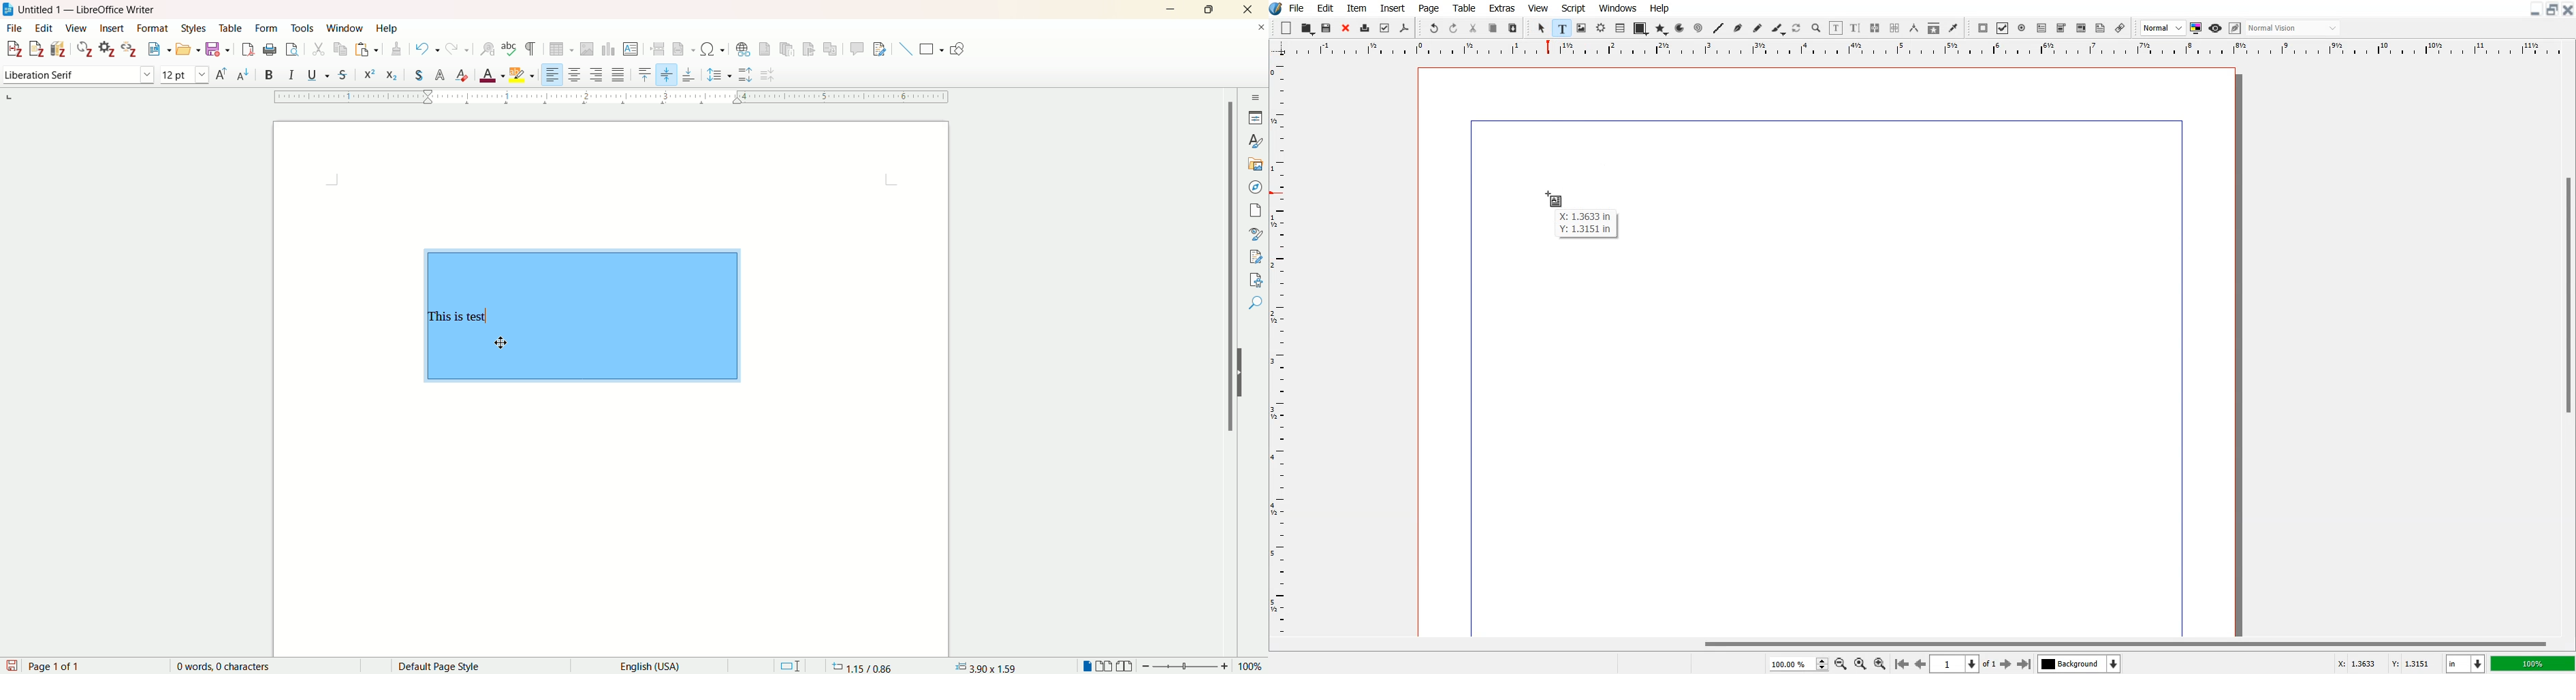 This screenshot has width=2576, height=700. Describe the element at coordinates (2466, 664) in the screenshot. I see `Measurement in Inches` at that location.